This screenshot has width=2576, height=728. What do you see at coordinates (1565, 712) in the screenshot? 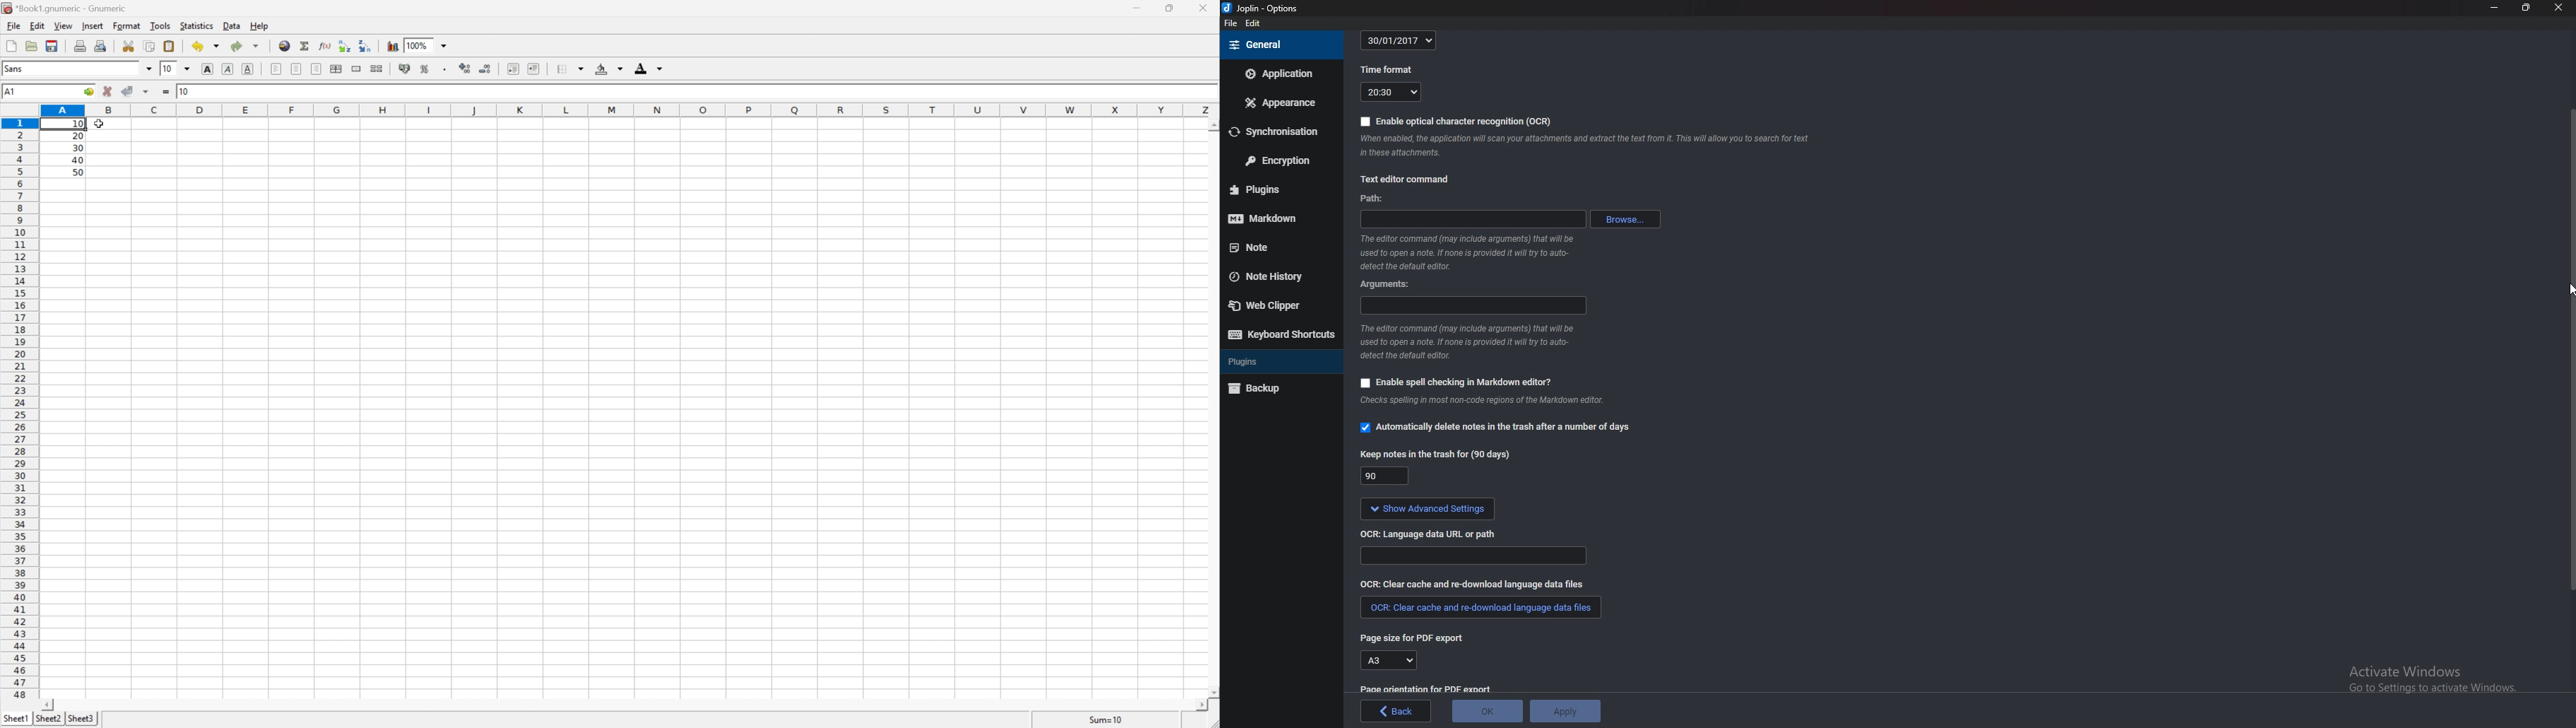
I see `Apply` at bounding box center [1565, 712].